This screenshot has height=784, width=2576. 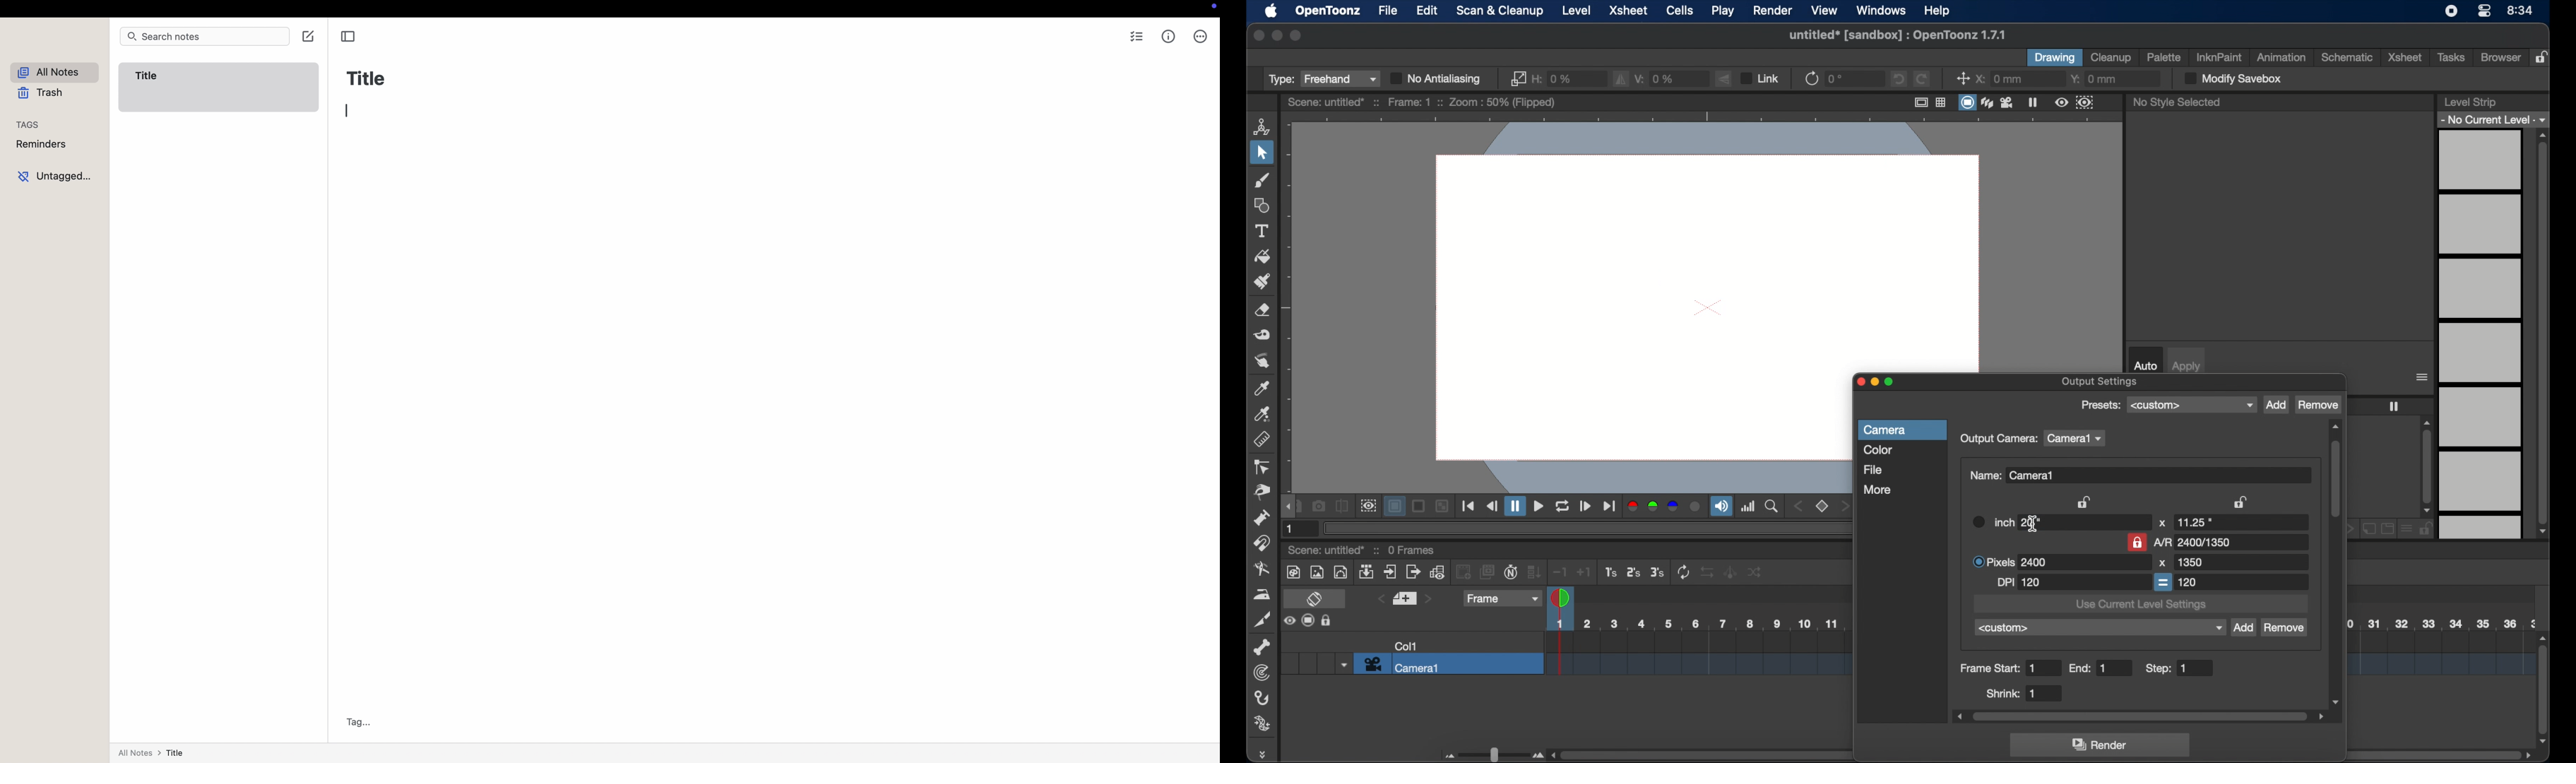 What do you see at coordinates (1262, 361) in the screenshot?
I see `finger tool` at bounding box center [1262, 361].